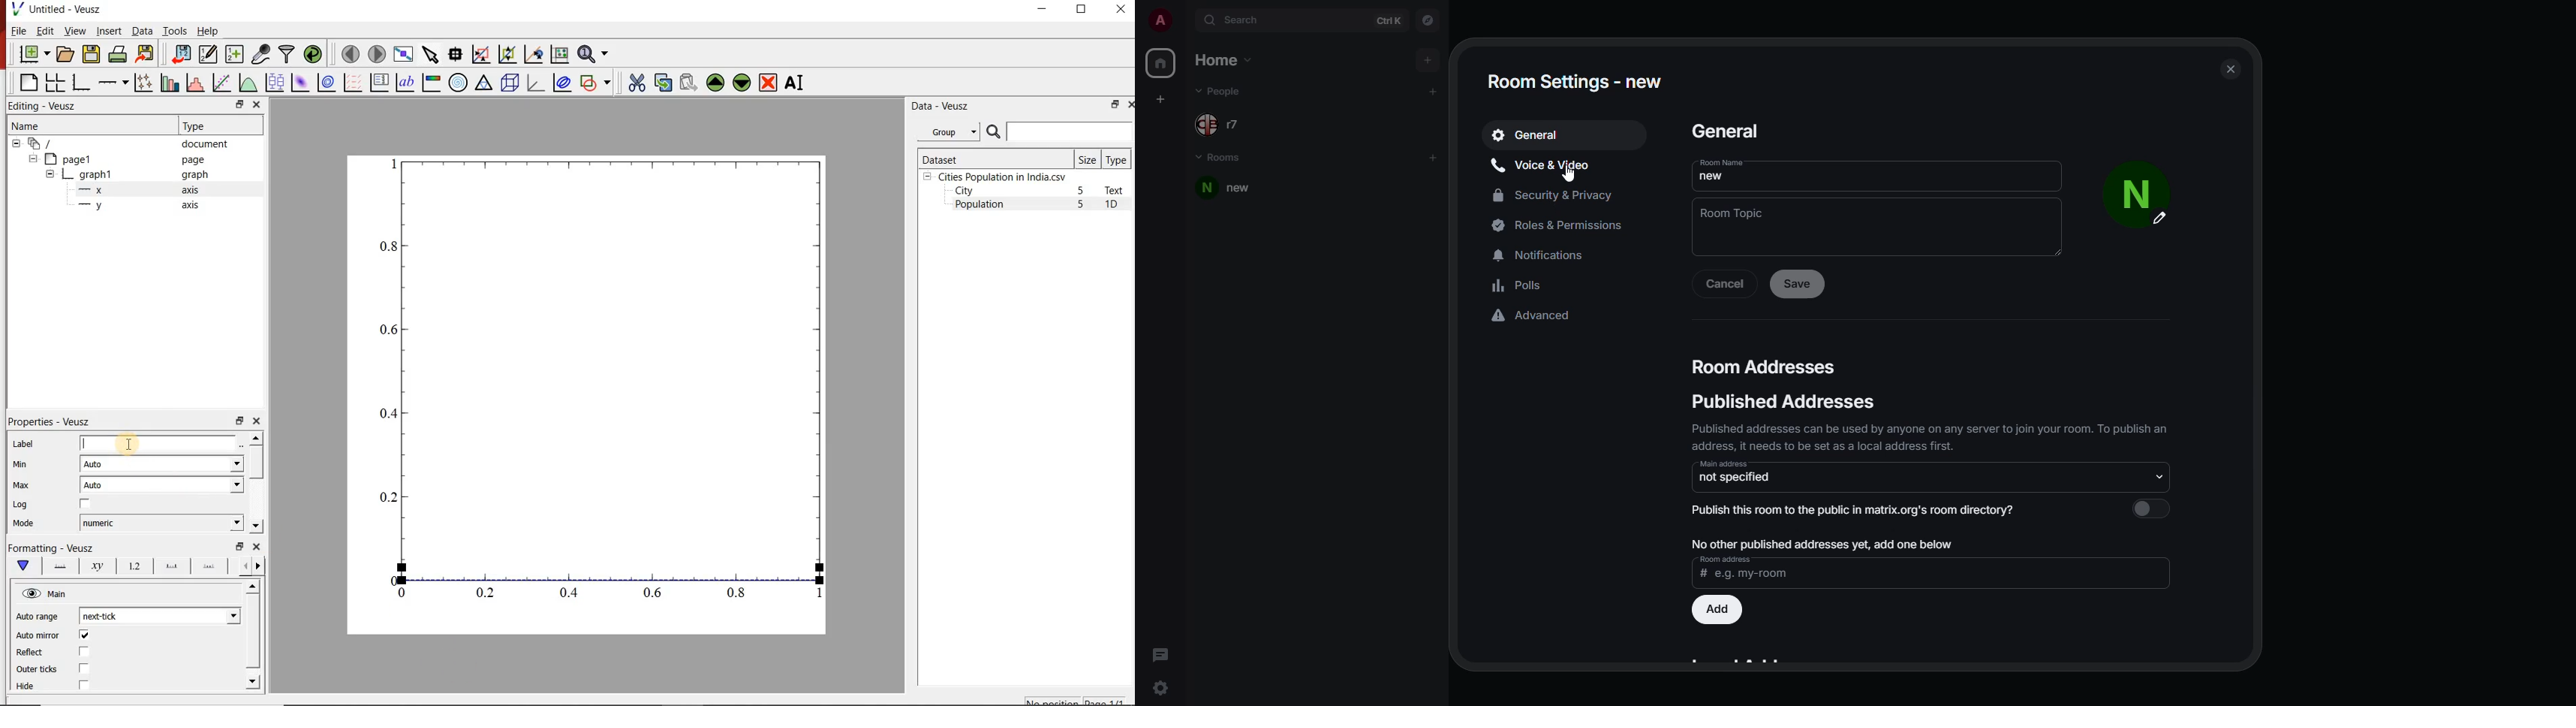 The height and width of the screenshot is (728, 2576). I want to click on Cursor, so click(1572, 176).